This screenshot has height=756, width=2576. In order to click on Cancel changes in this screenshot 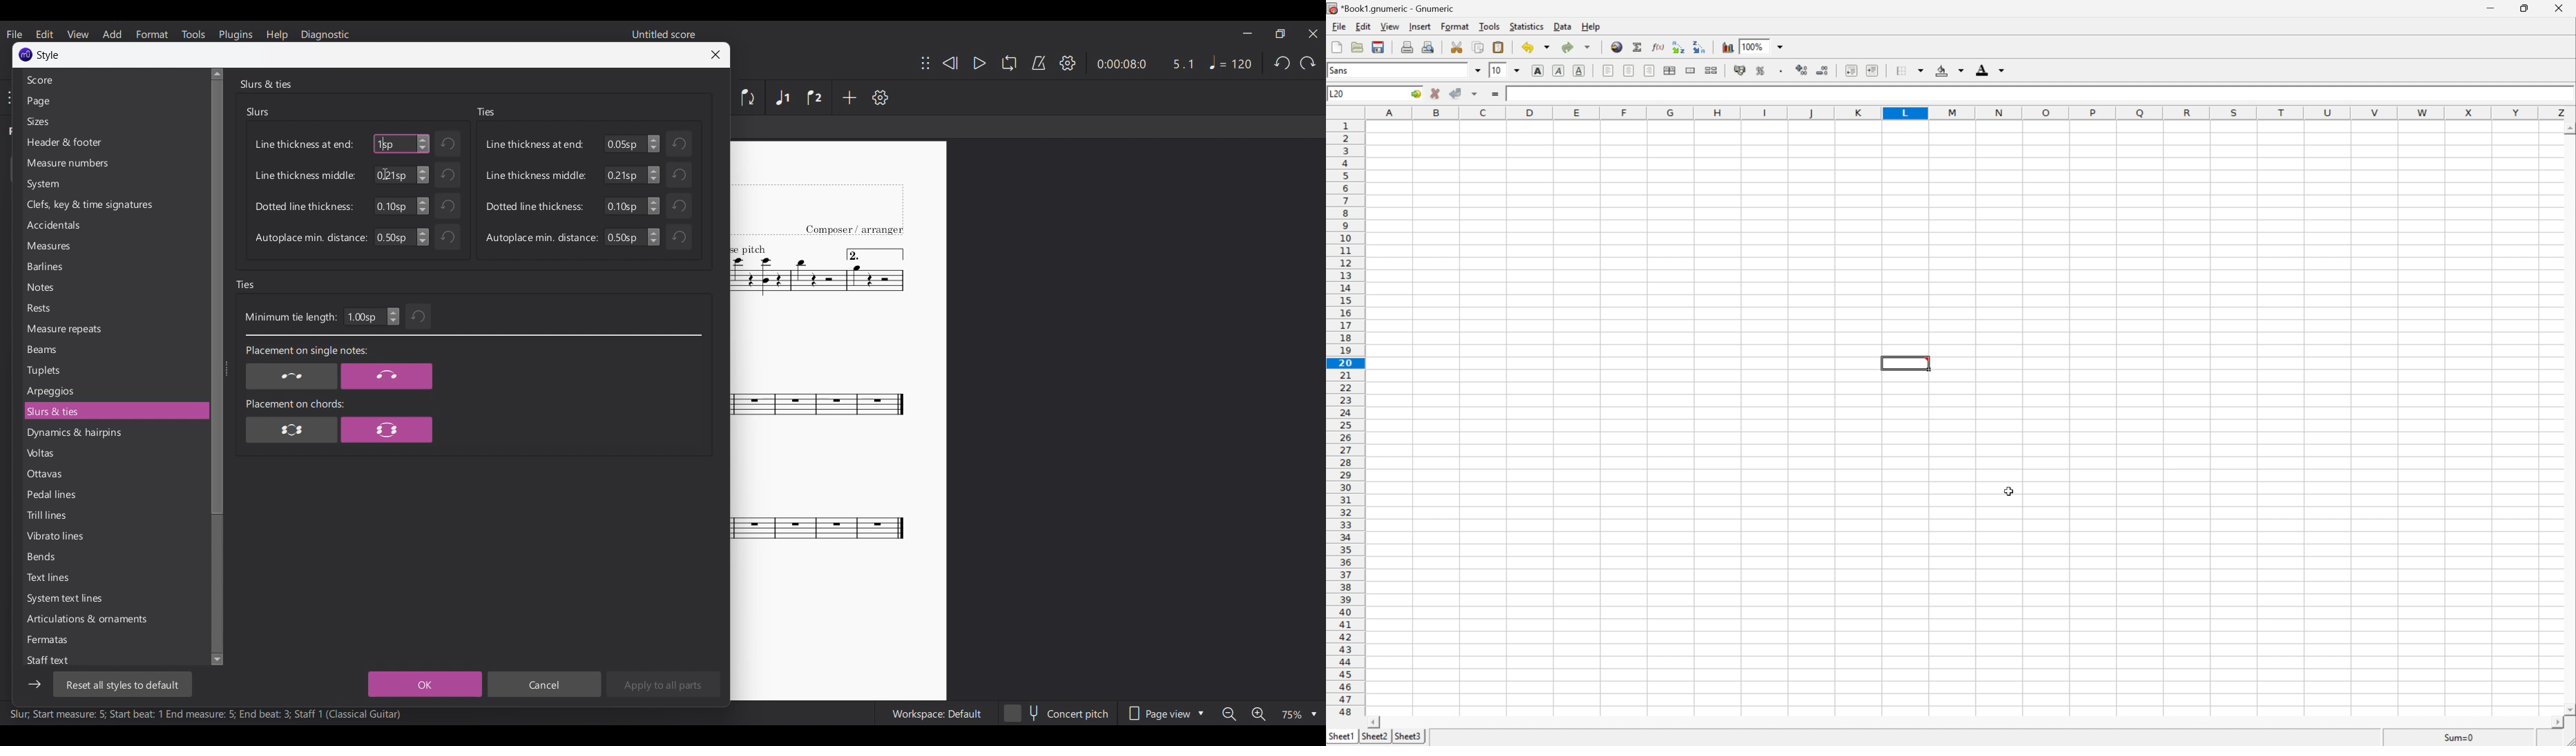, I will do `click(1436, 94)`.